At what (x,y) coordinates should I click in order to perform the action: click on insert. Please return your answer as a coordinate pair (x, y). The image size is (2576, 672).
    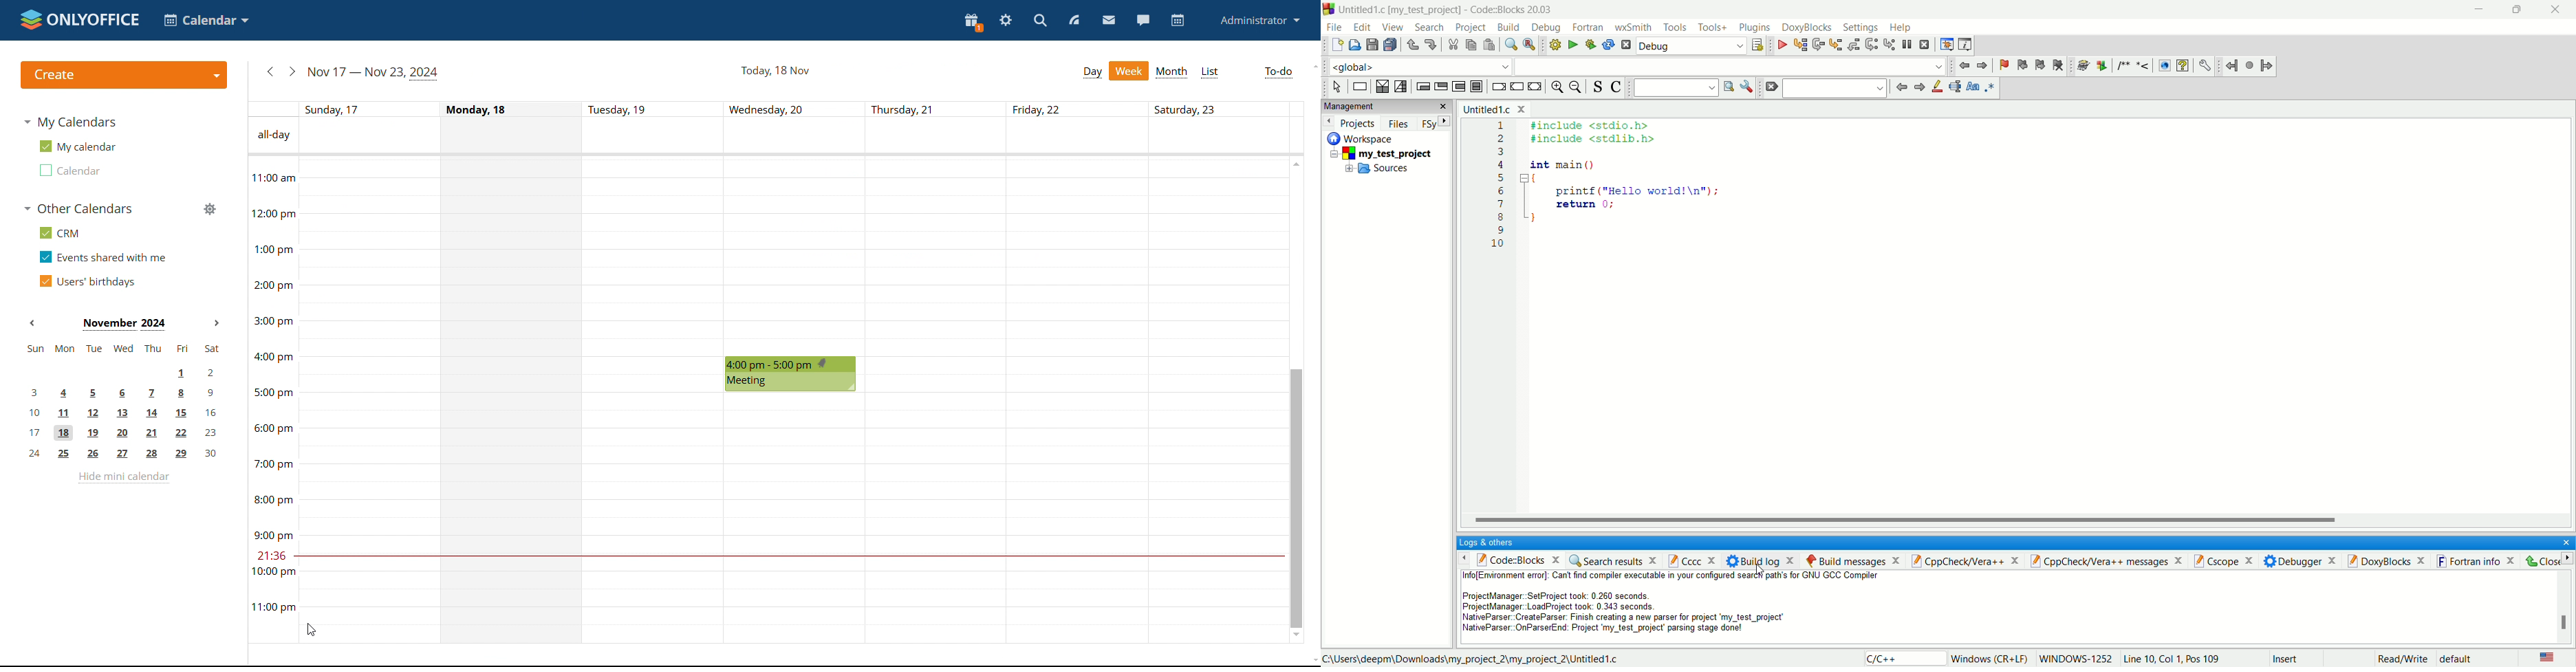
    Looking at the image, I should click on (2285, 657).